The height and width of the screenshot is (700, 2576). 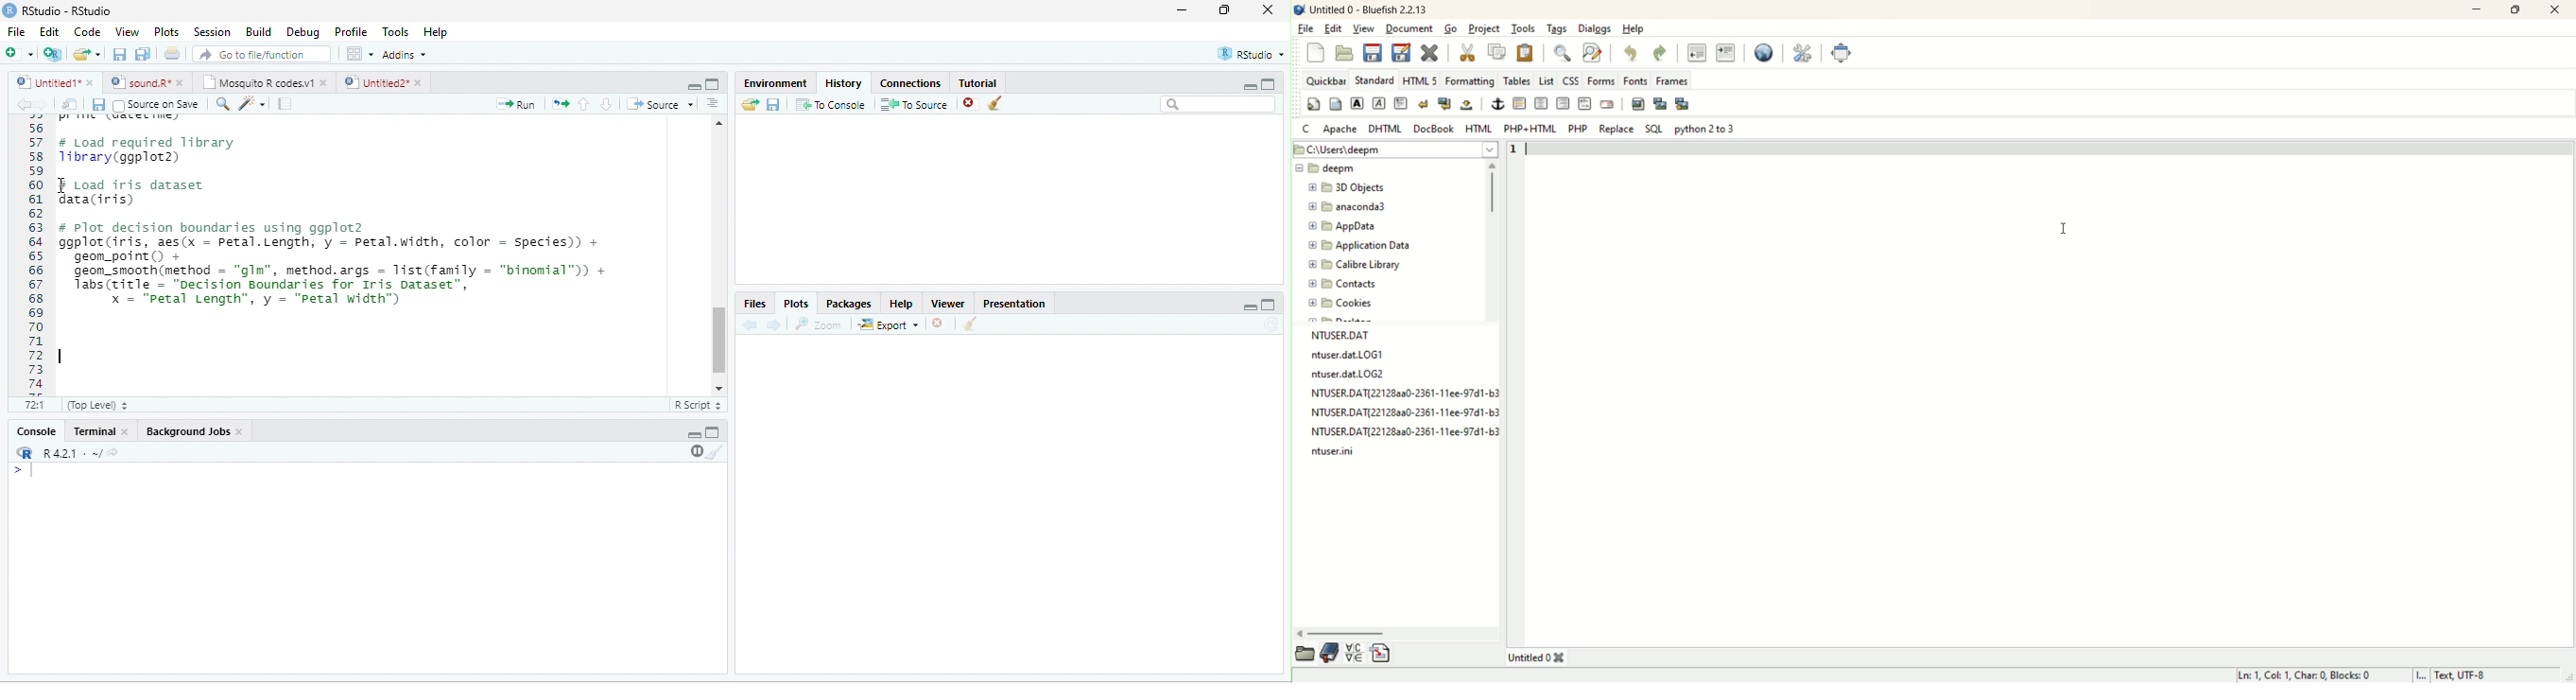 I want to click on search bar, so click(x=1219, y=103).